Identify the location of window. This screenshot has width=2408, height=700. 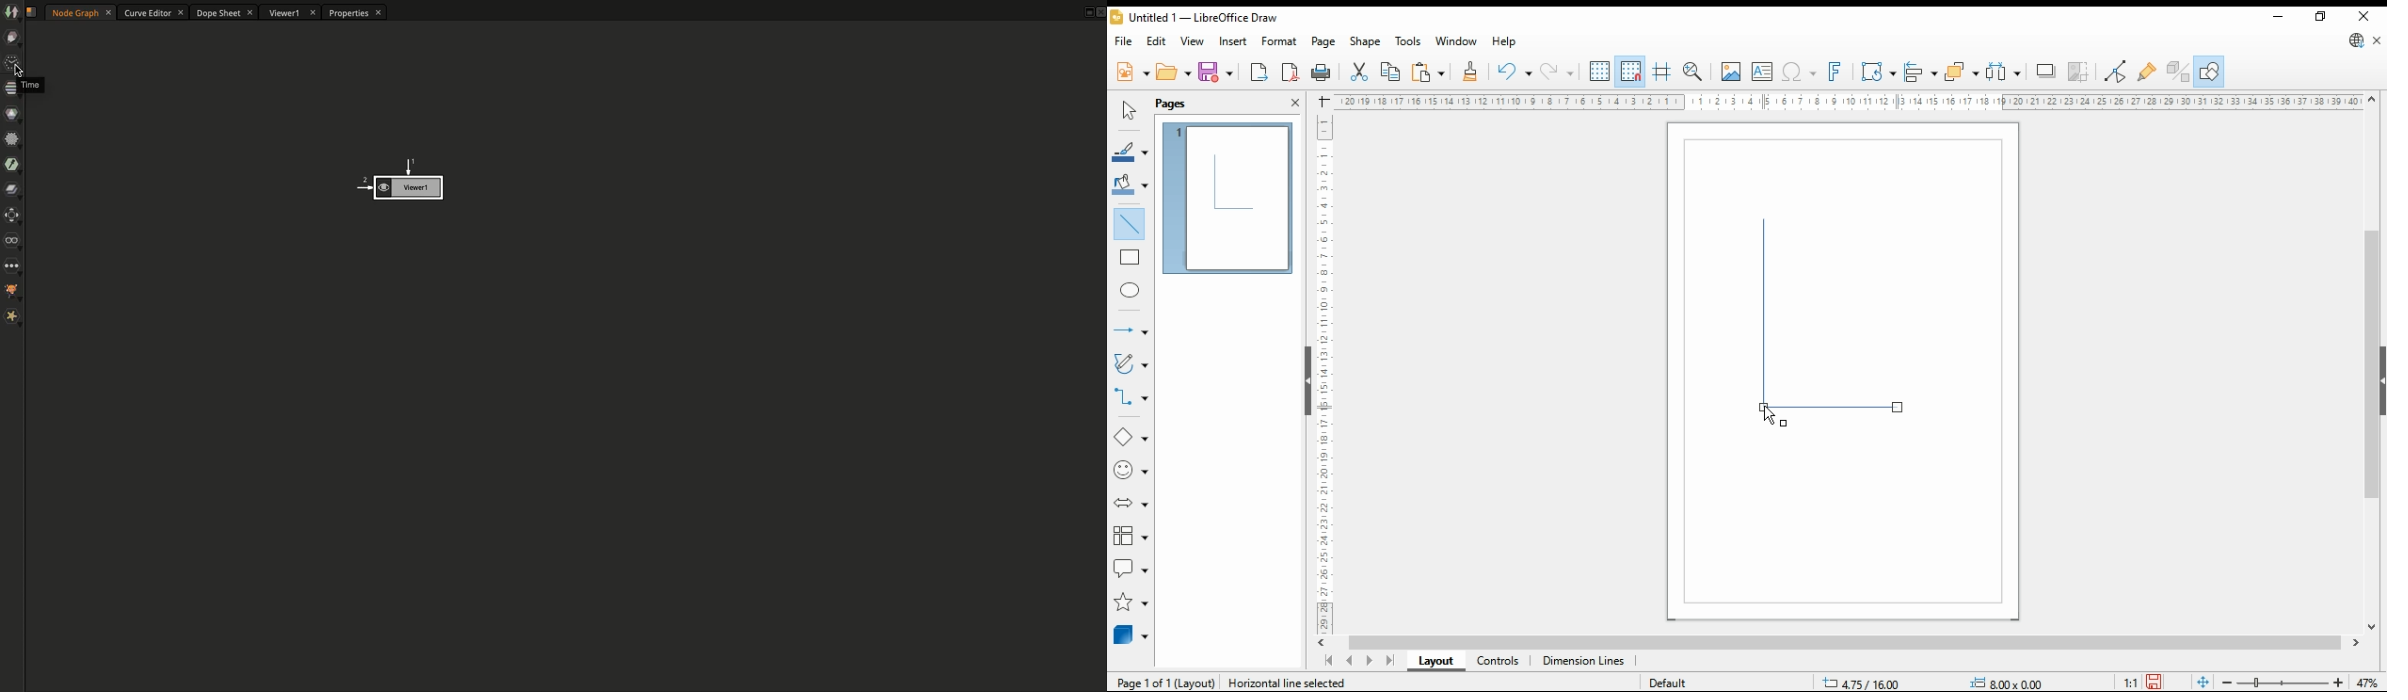
(1457, 43).